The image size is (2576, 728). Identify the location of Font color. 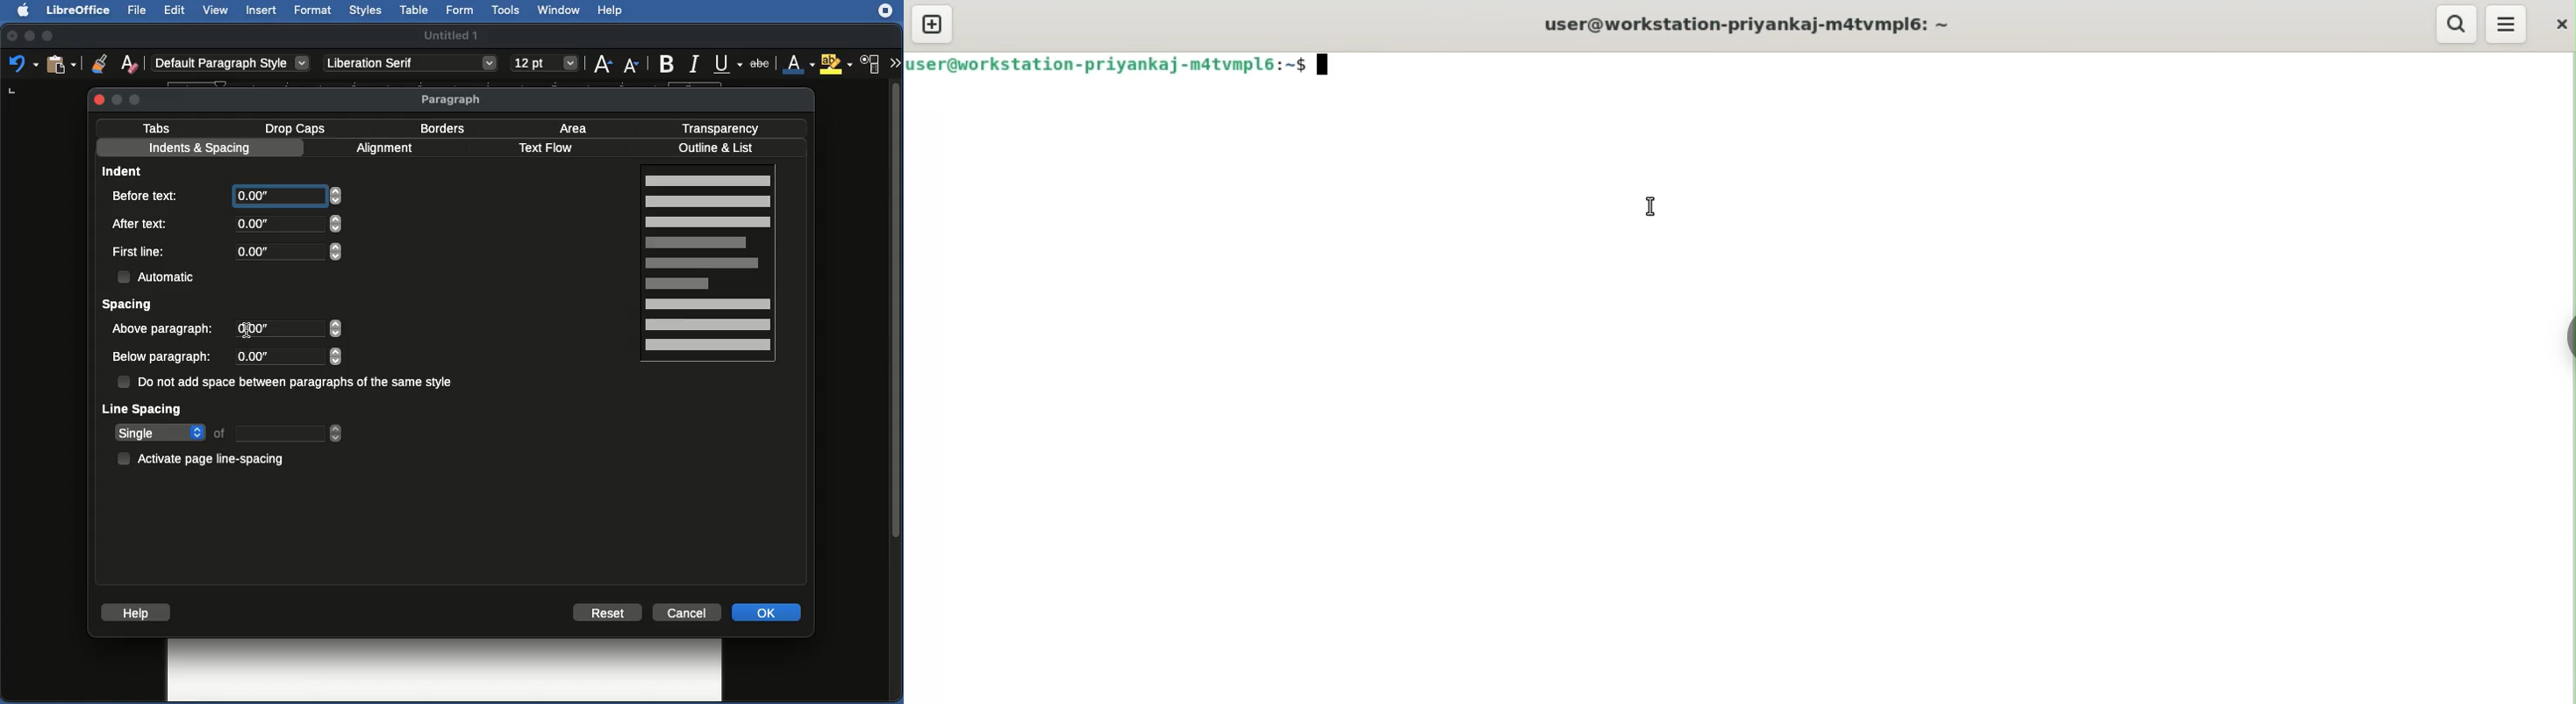
(798, 65).